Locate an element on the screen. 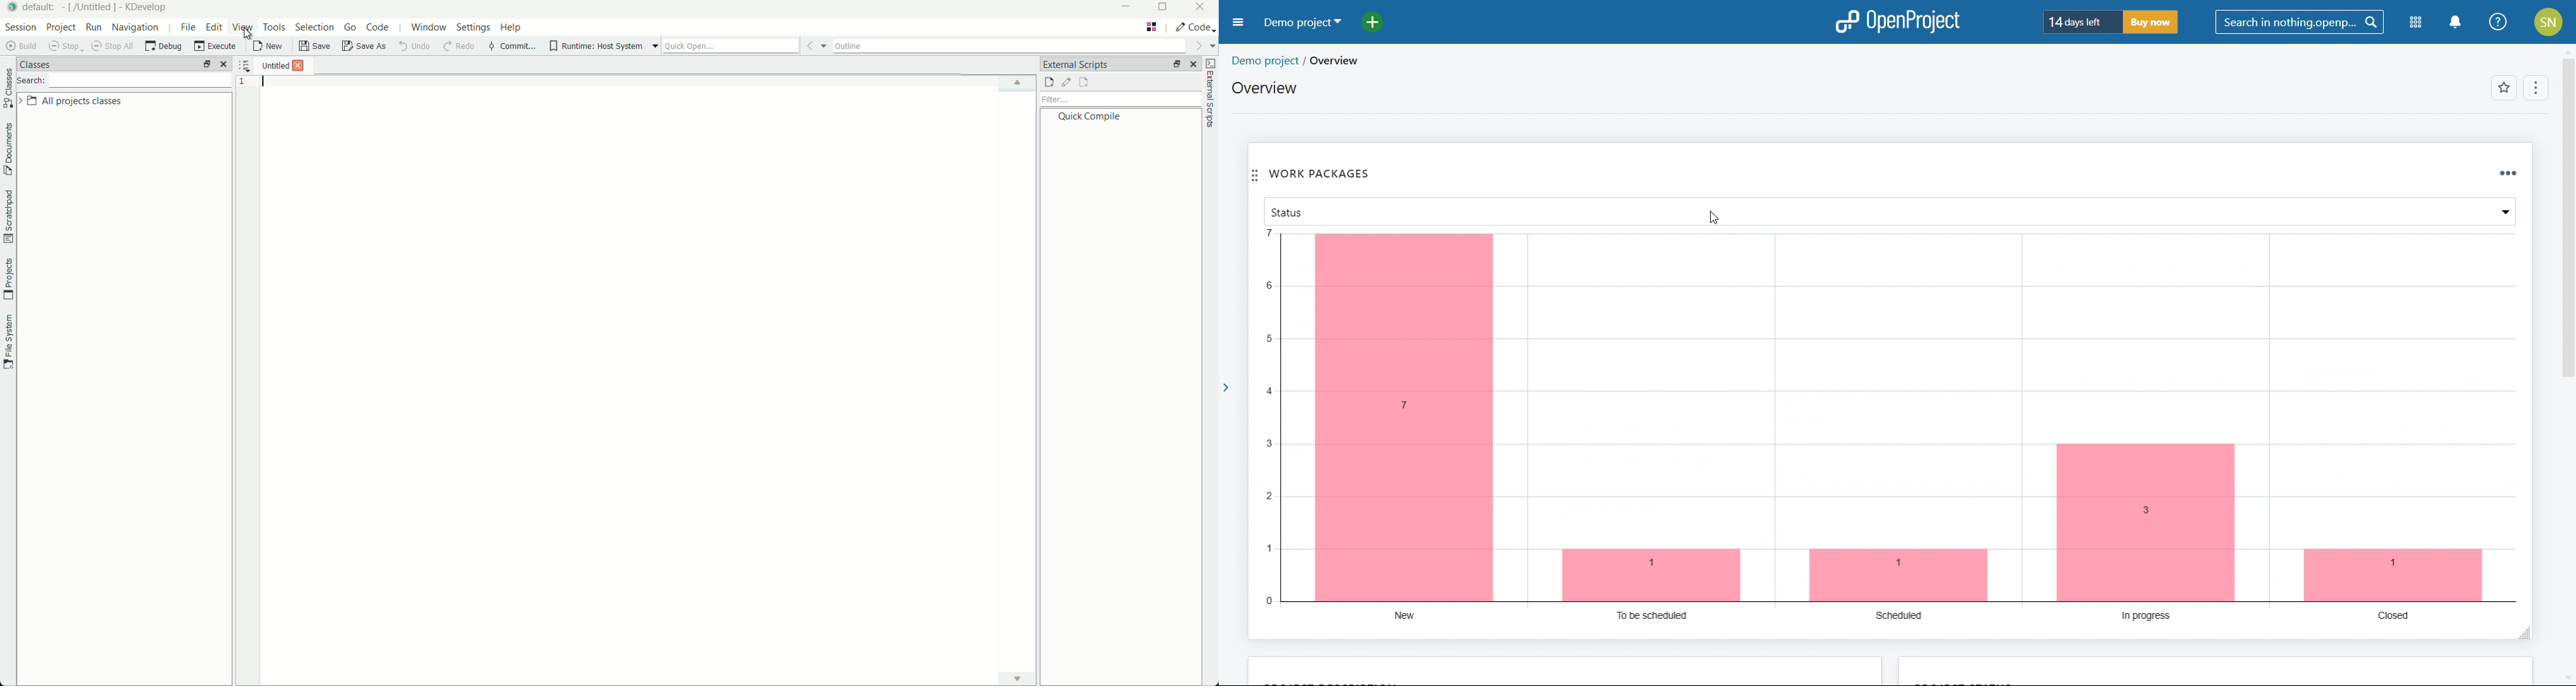  file system is located at coordinates (8, 343).